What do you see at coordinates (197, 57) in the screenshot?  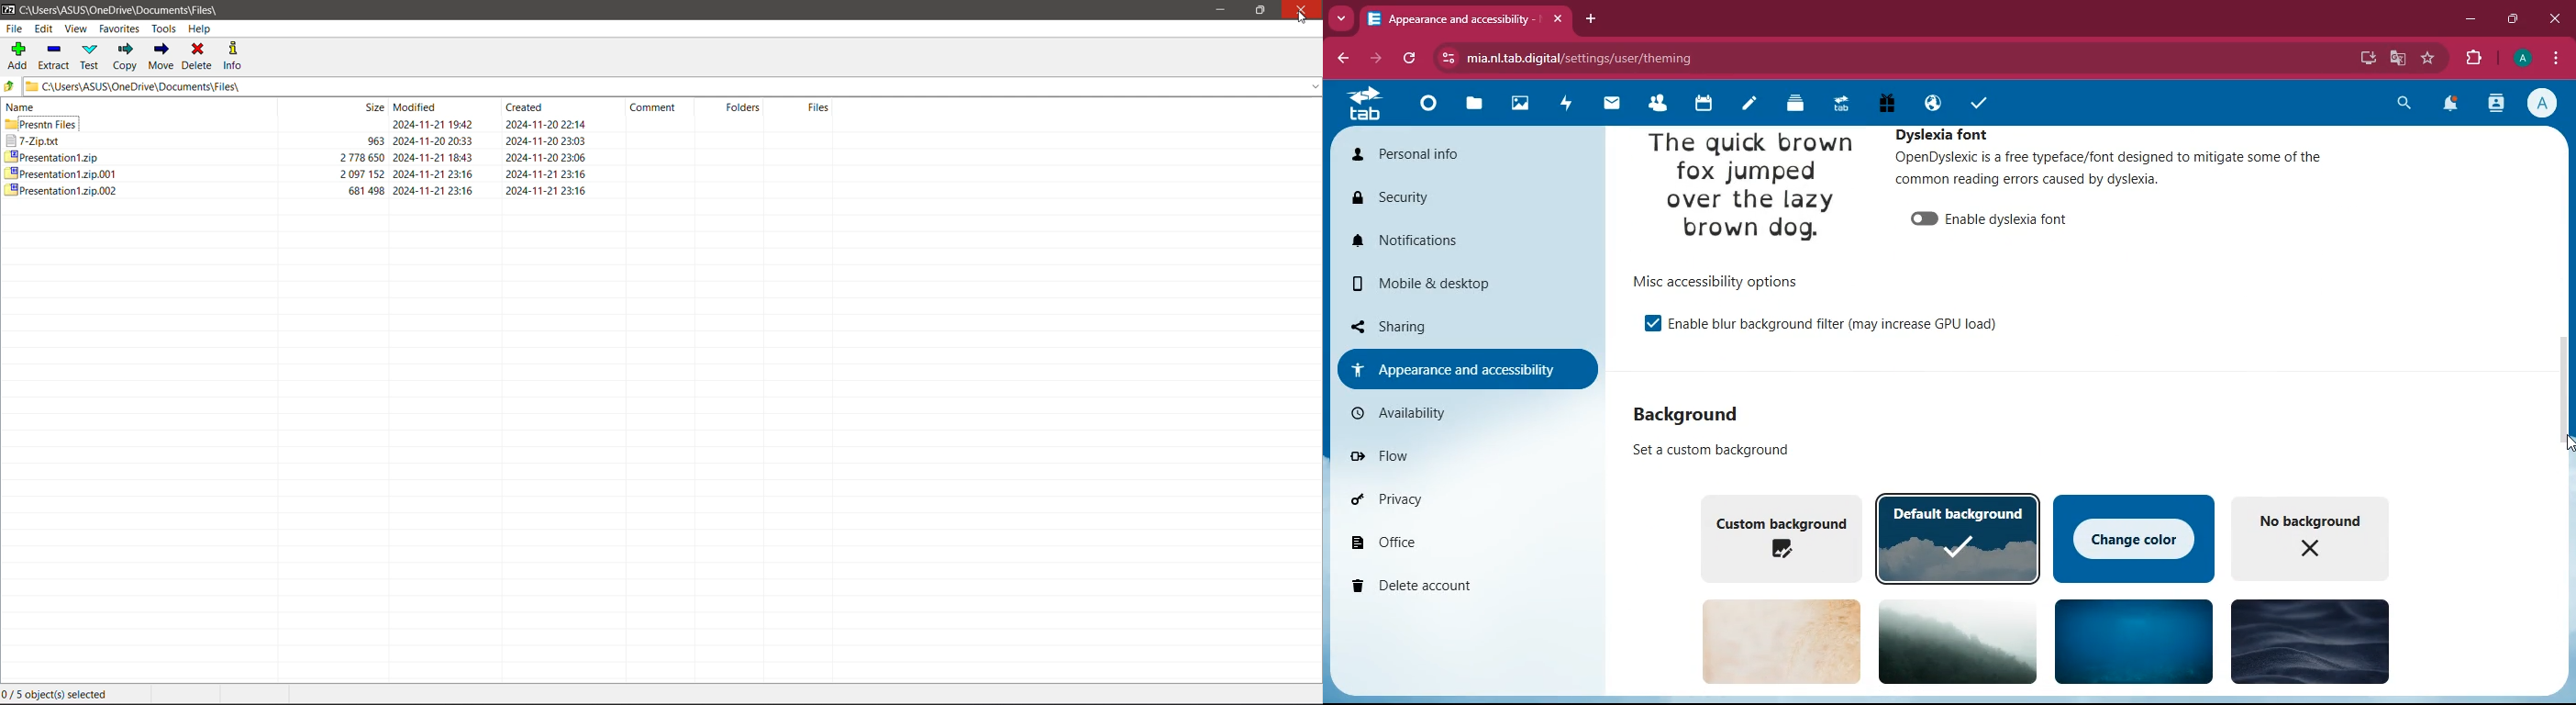 I see `Delete` at bounding box center [197, 57].